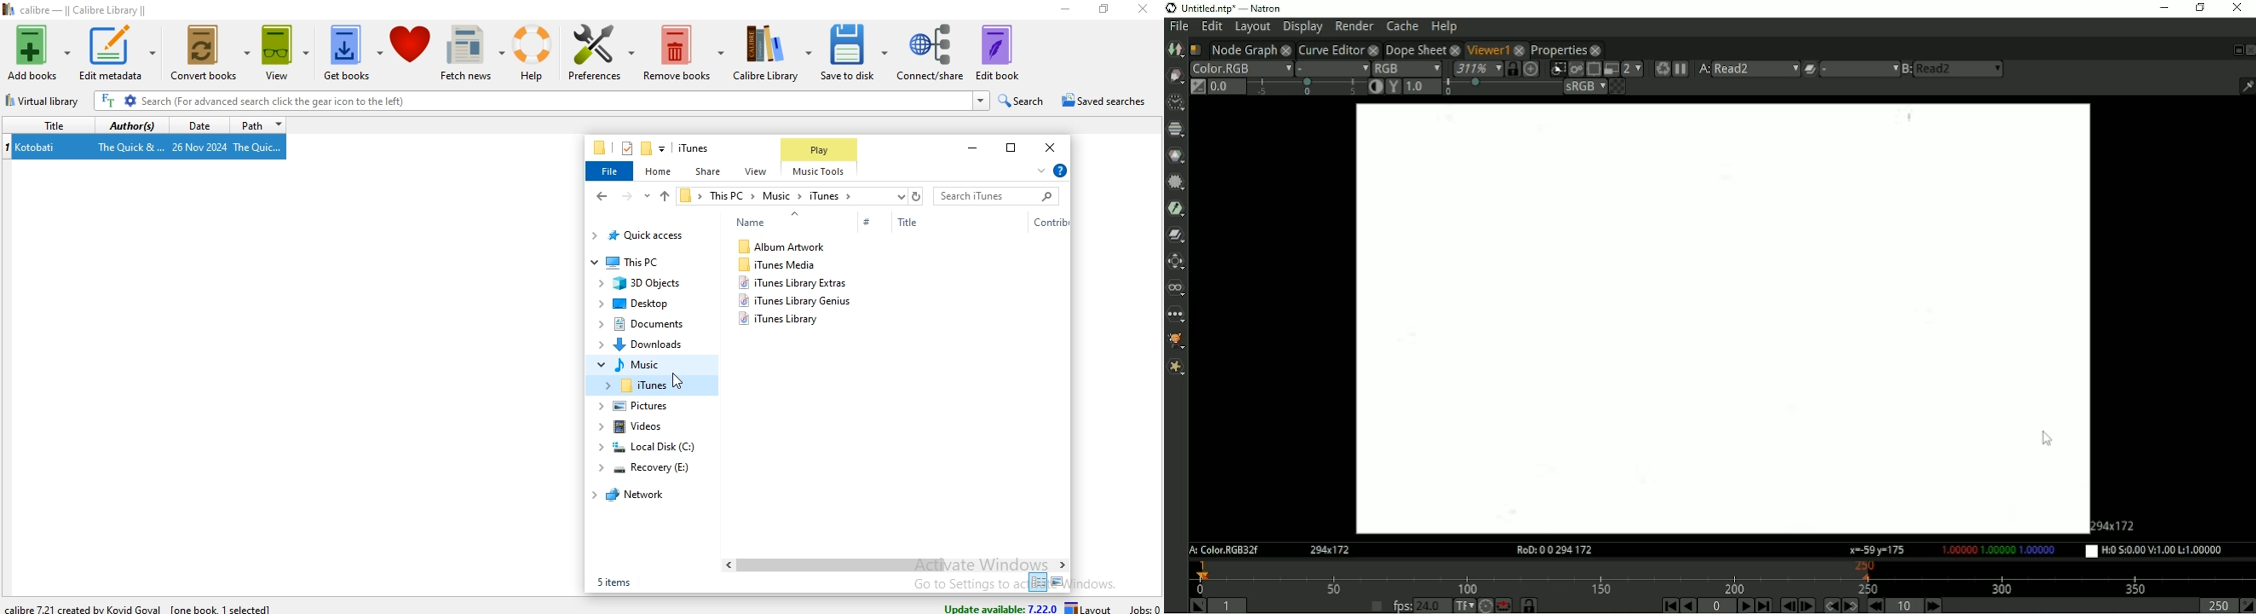 The width and height of the screenshot is (2268, 616). I want to click on Cursor, so click(676, 383).